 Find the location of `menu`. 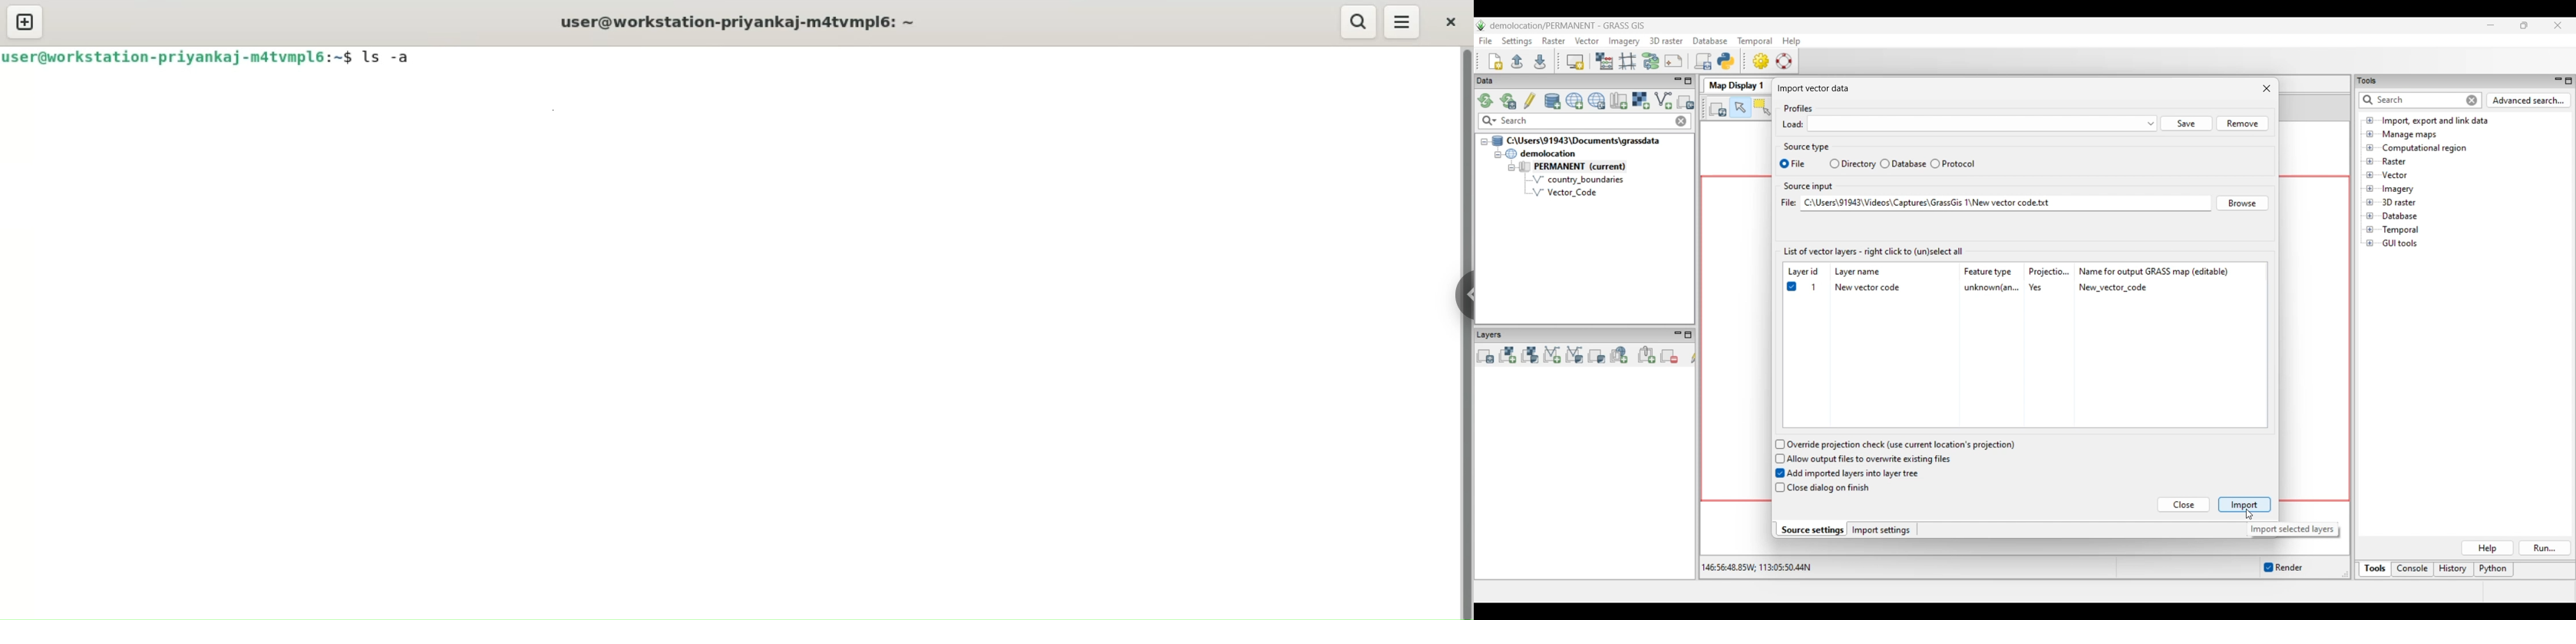

menu is located at coordinates (1403, 22).